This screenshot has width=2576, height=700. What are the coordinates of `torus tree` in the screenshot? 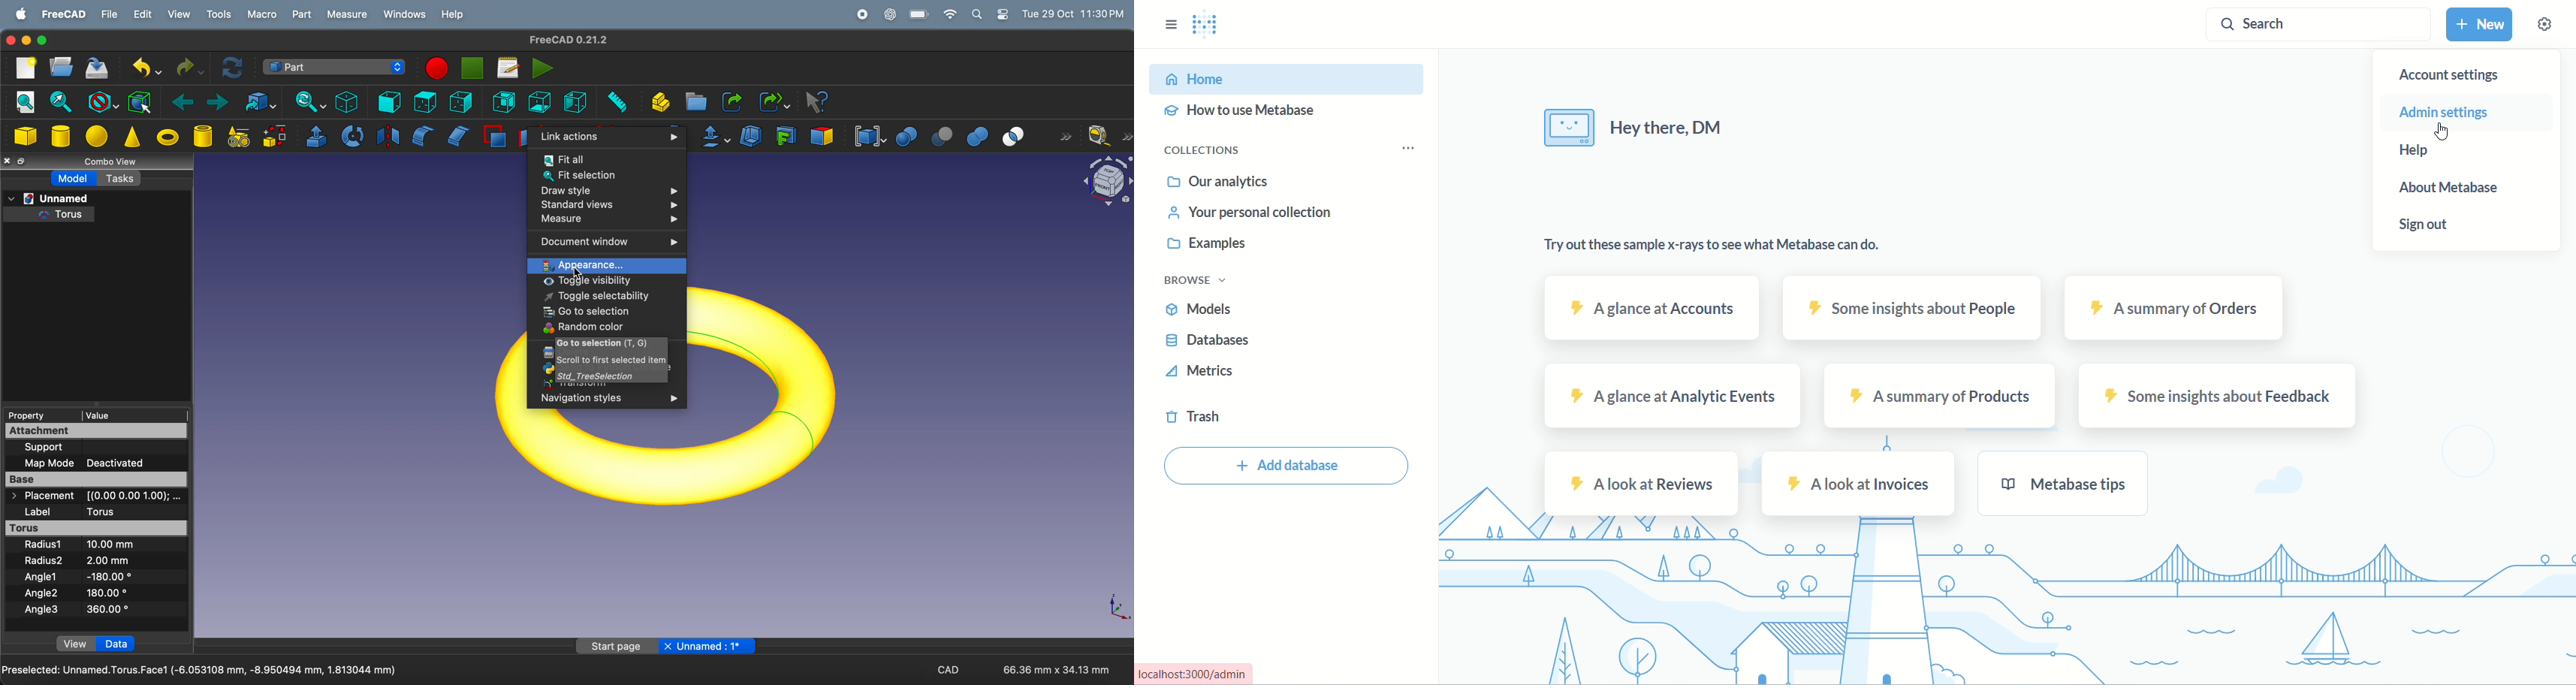 It's located at (49, 216).